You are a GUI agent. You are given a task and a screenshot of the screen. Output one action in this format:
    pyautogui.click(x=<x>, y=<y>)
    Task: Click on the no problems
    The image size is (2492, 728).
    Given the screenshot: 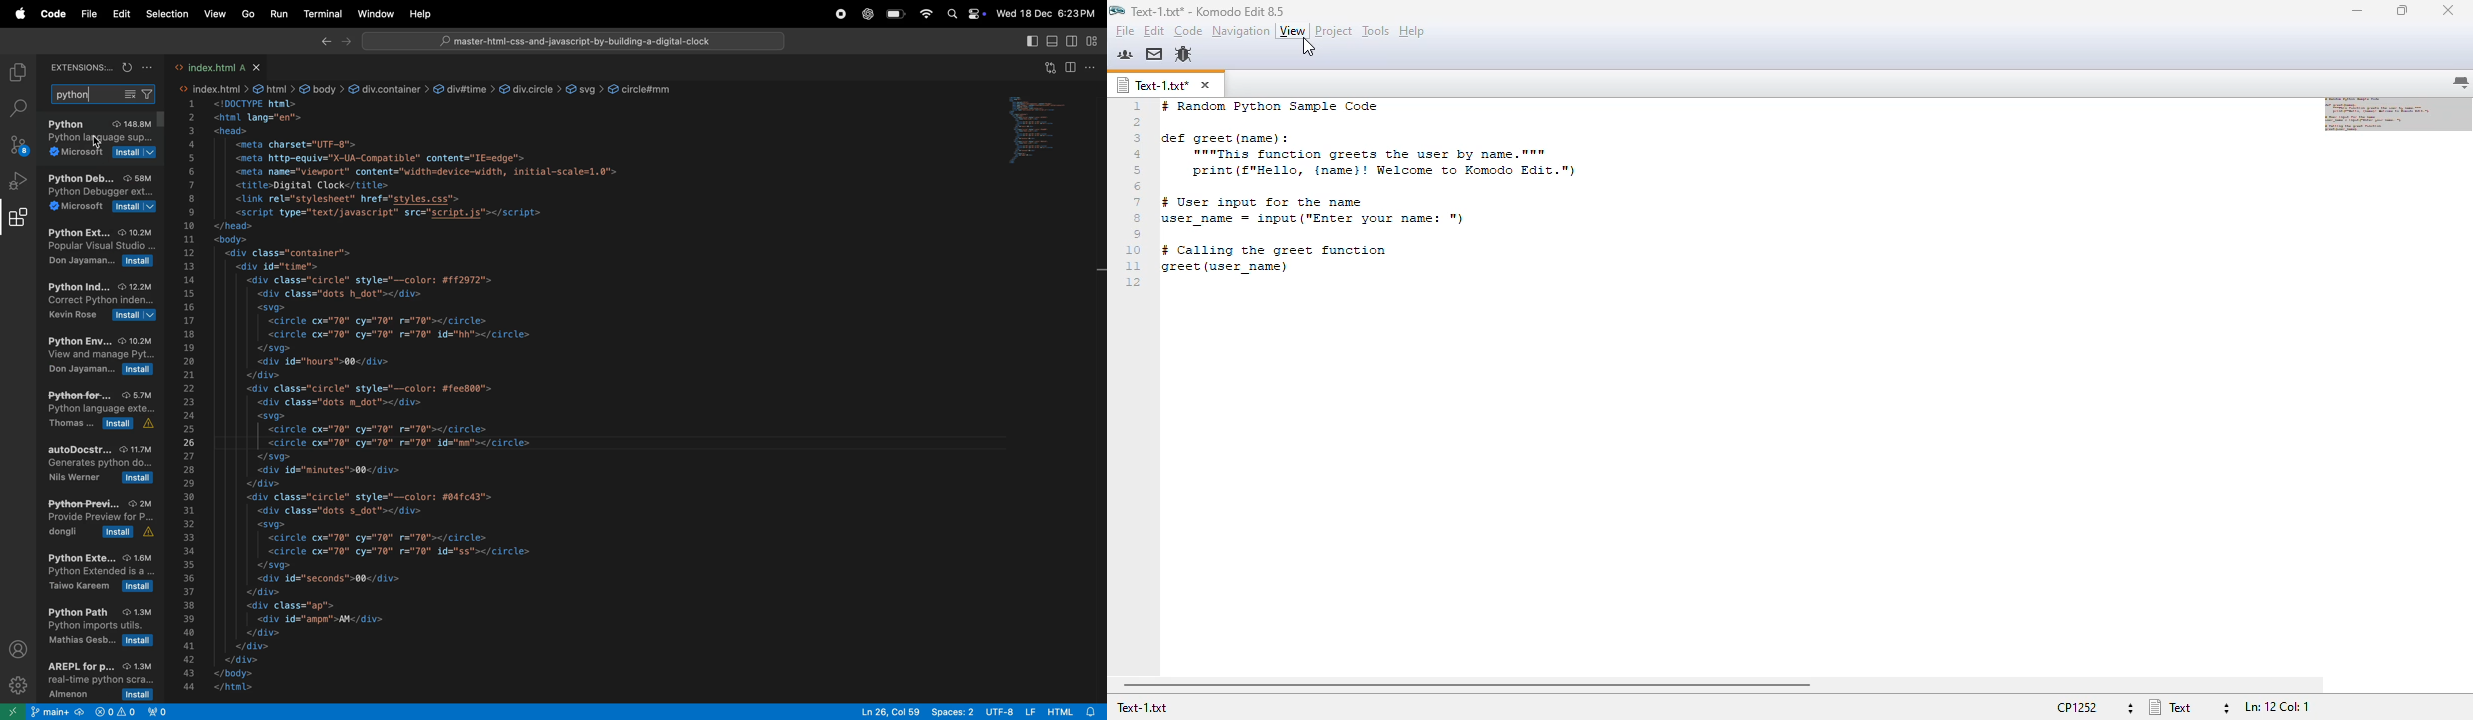 What is the action you would take?
    pyautogui.click(x=114, y=713)
    